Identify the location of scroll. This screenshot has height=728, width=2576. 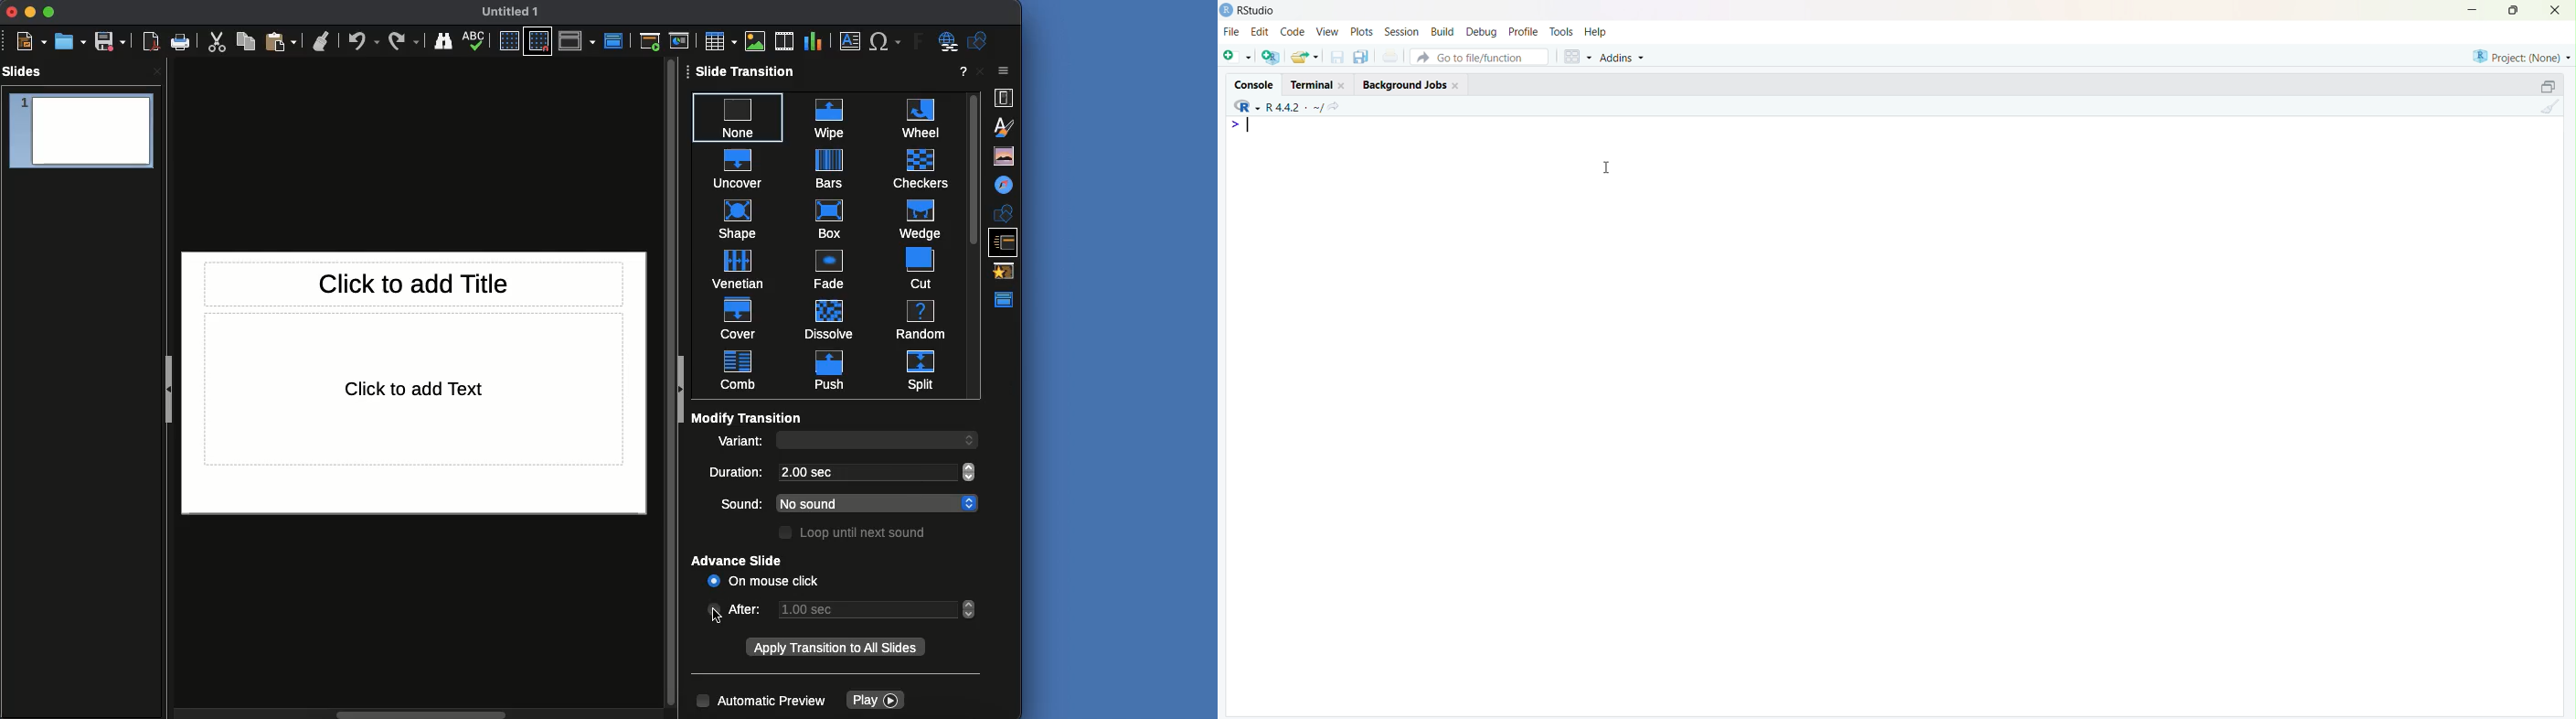
(974, 439).